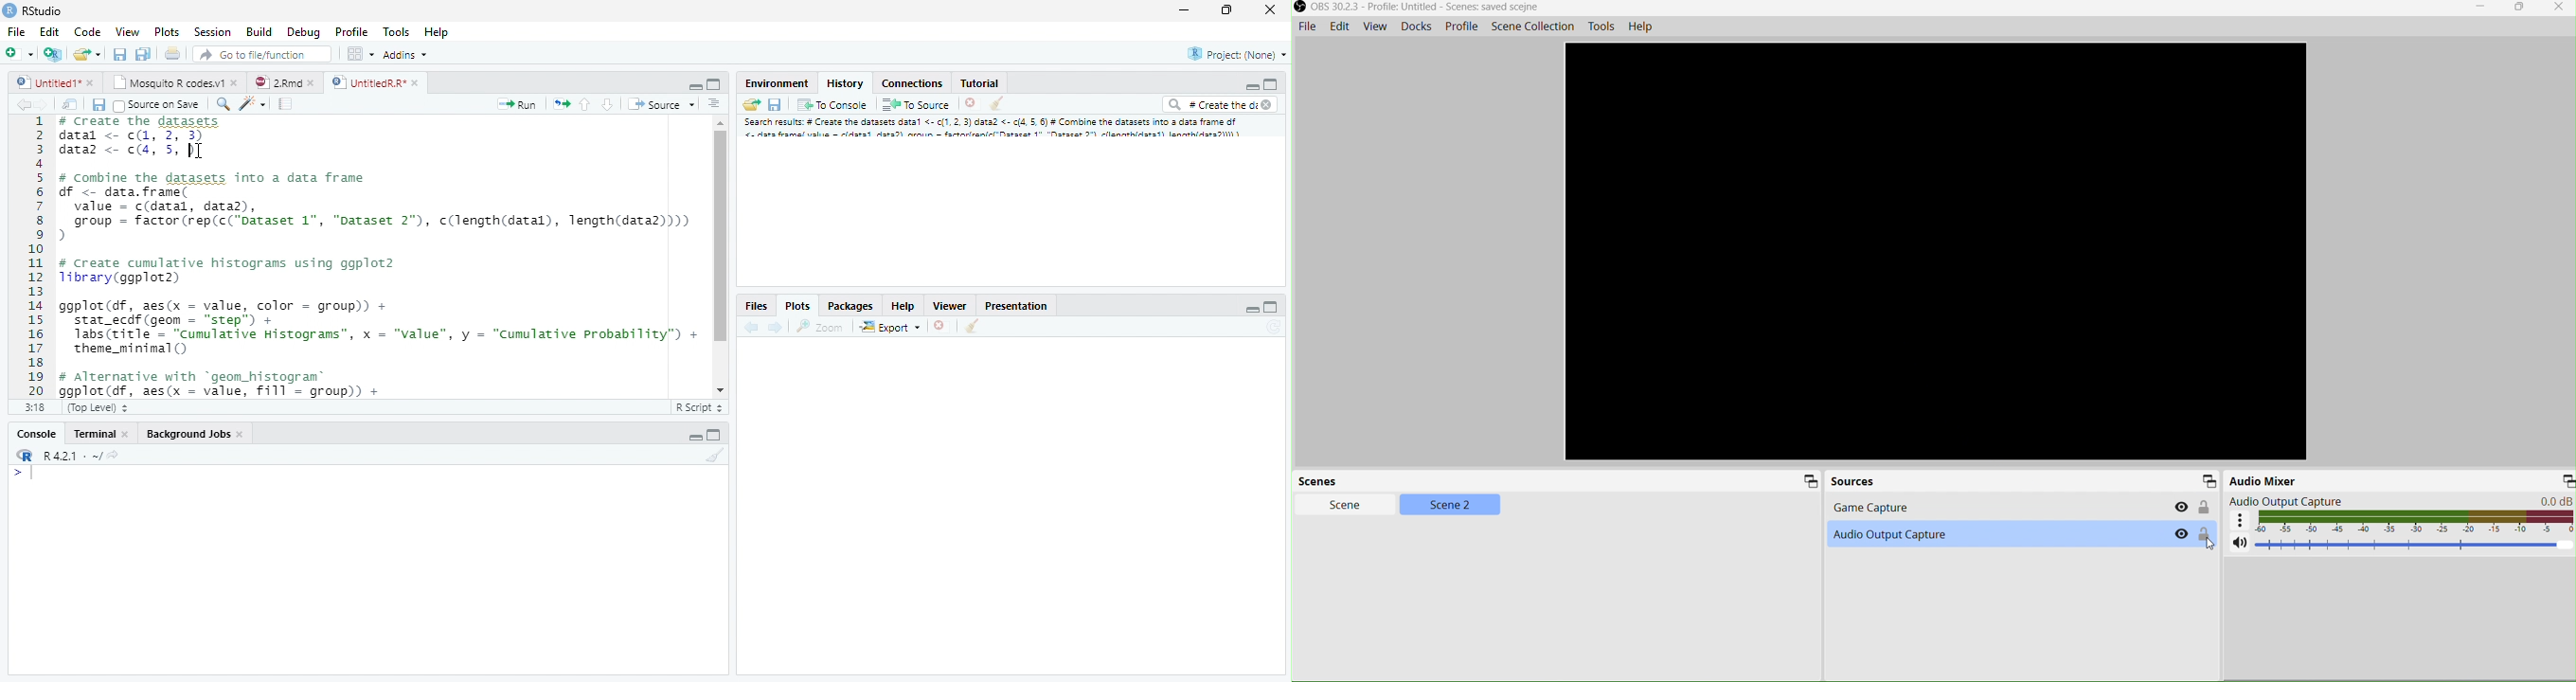 This screenshot has height=700, width=2576. I want to click on Background Jobs, so click(196, 434).